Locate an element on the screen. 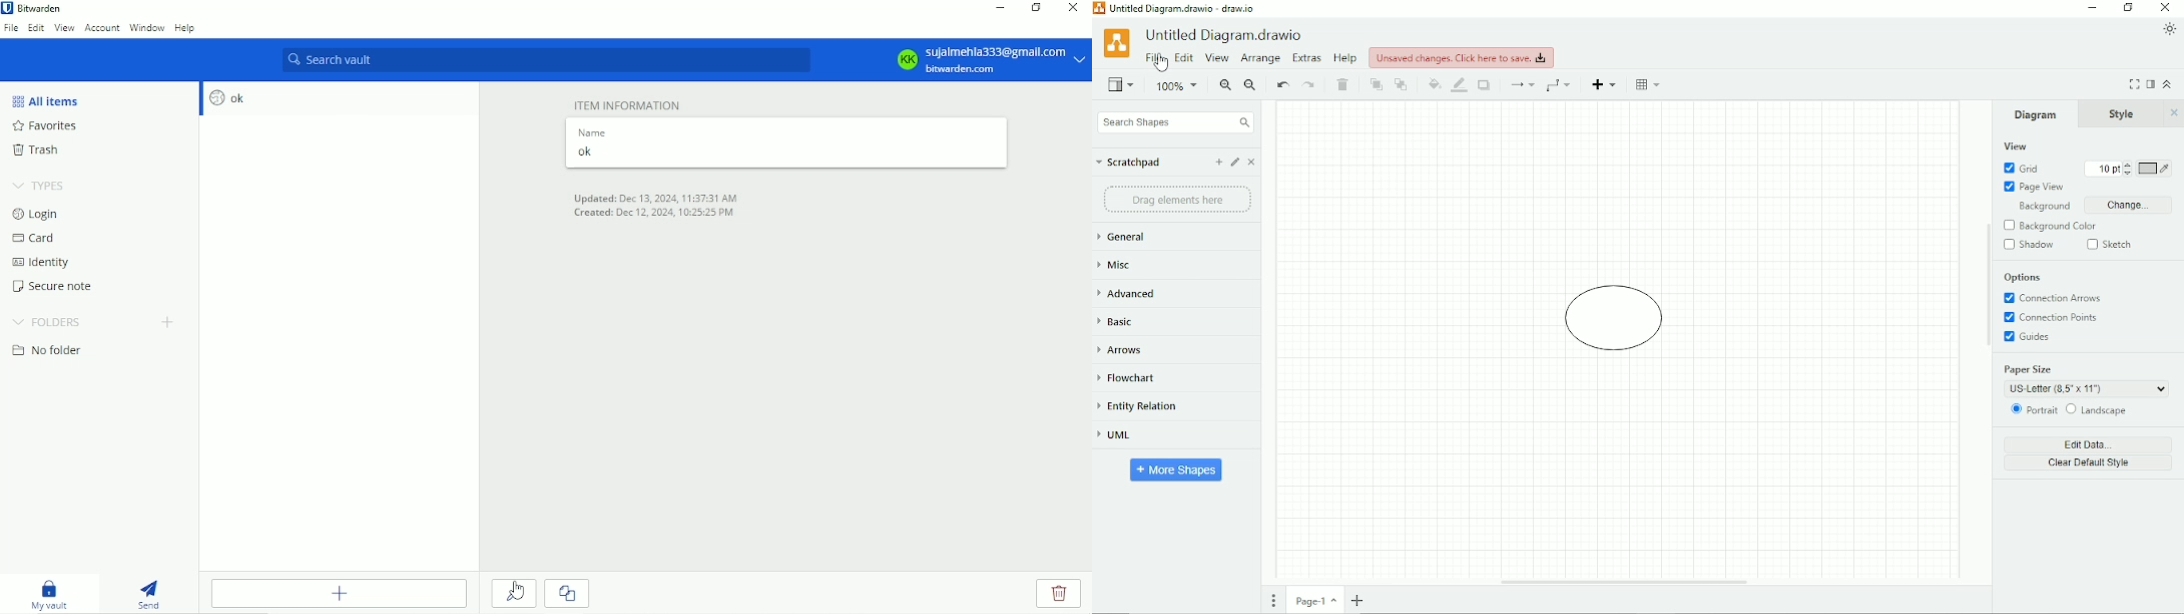 This screenshot has height=616, width=2184. Identity is located at coordinates (44, 263).